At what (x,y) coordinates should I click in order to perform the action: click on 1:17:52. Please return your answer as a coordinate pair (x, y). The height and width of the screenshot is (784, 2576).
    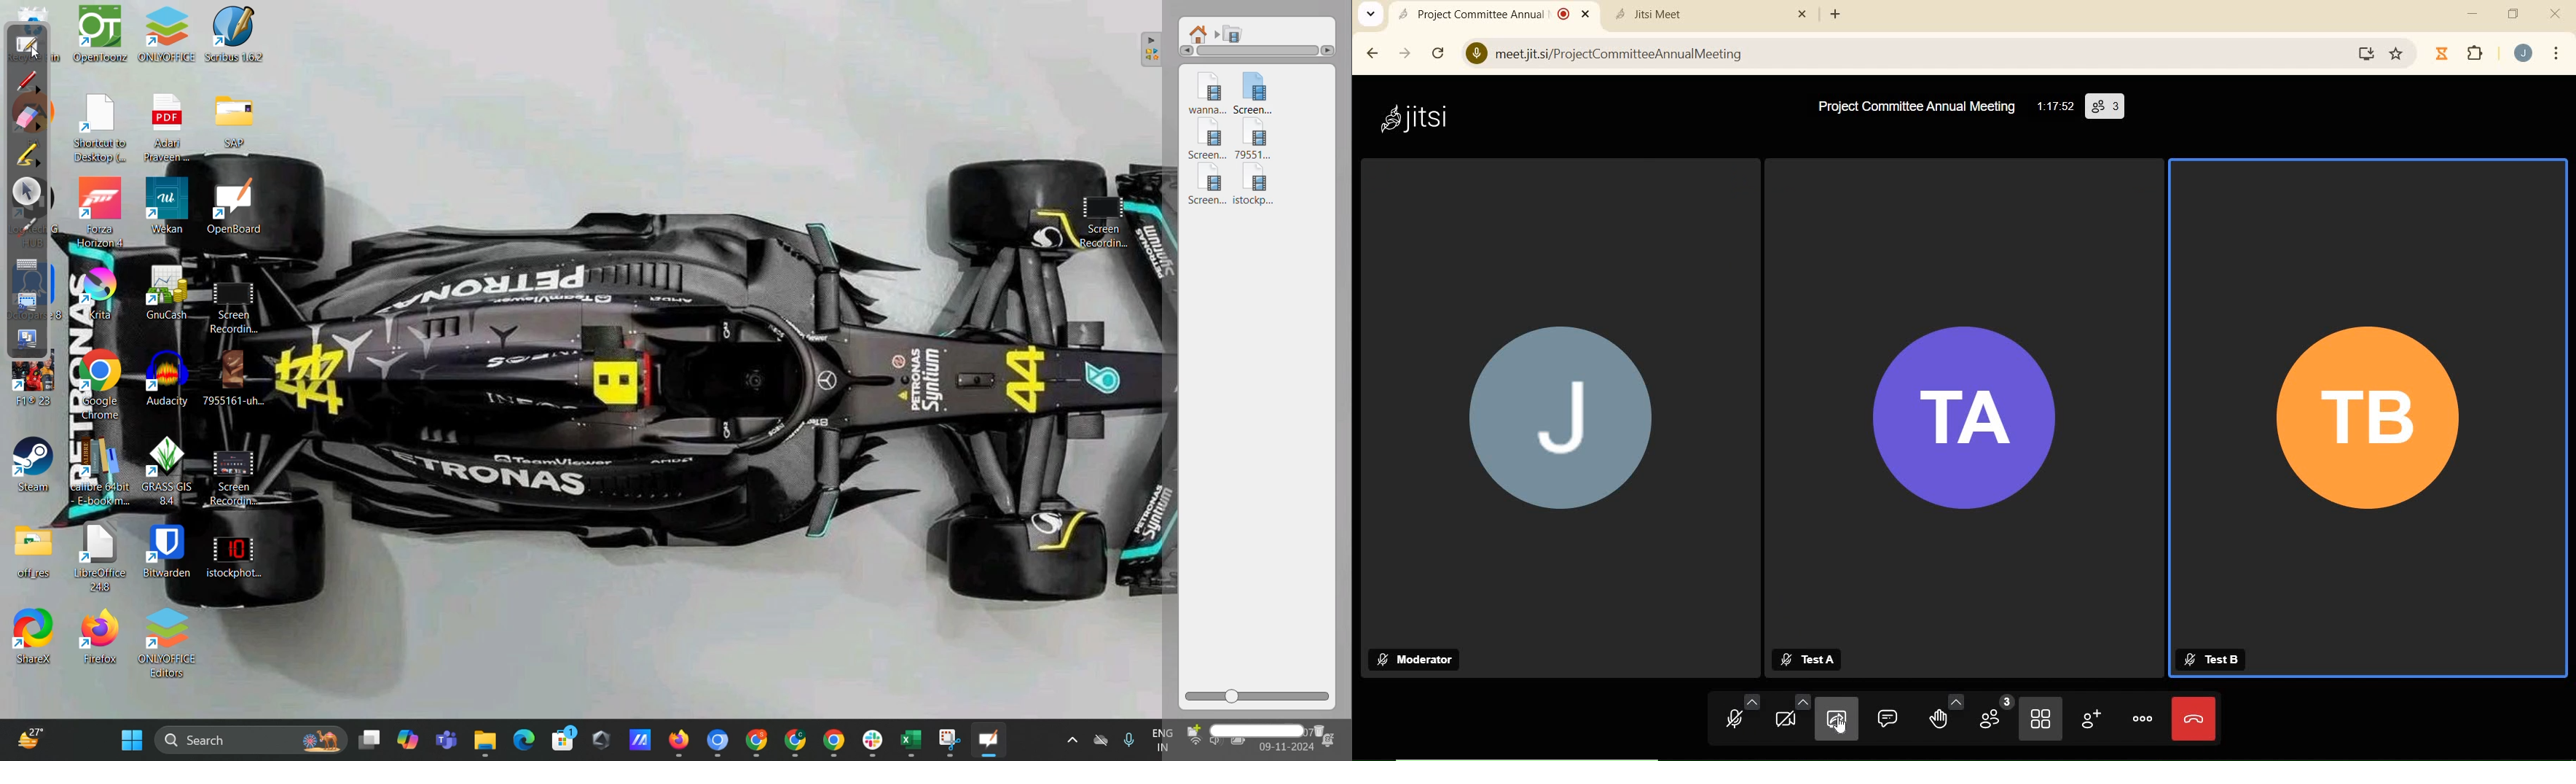
    Looking at the image, I should click on (2053, 106).